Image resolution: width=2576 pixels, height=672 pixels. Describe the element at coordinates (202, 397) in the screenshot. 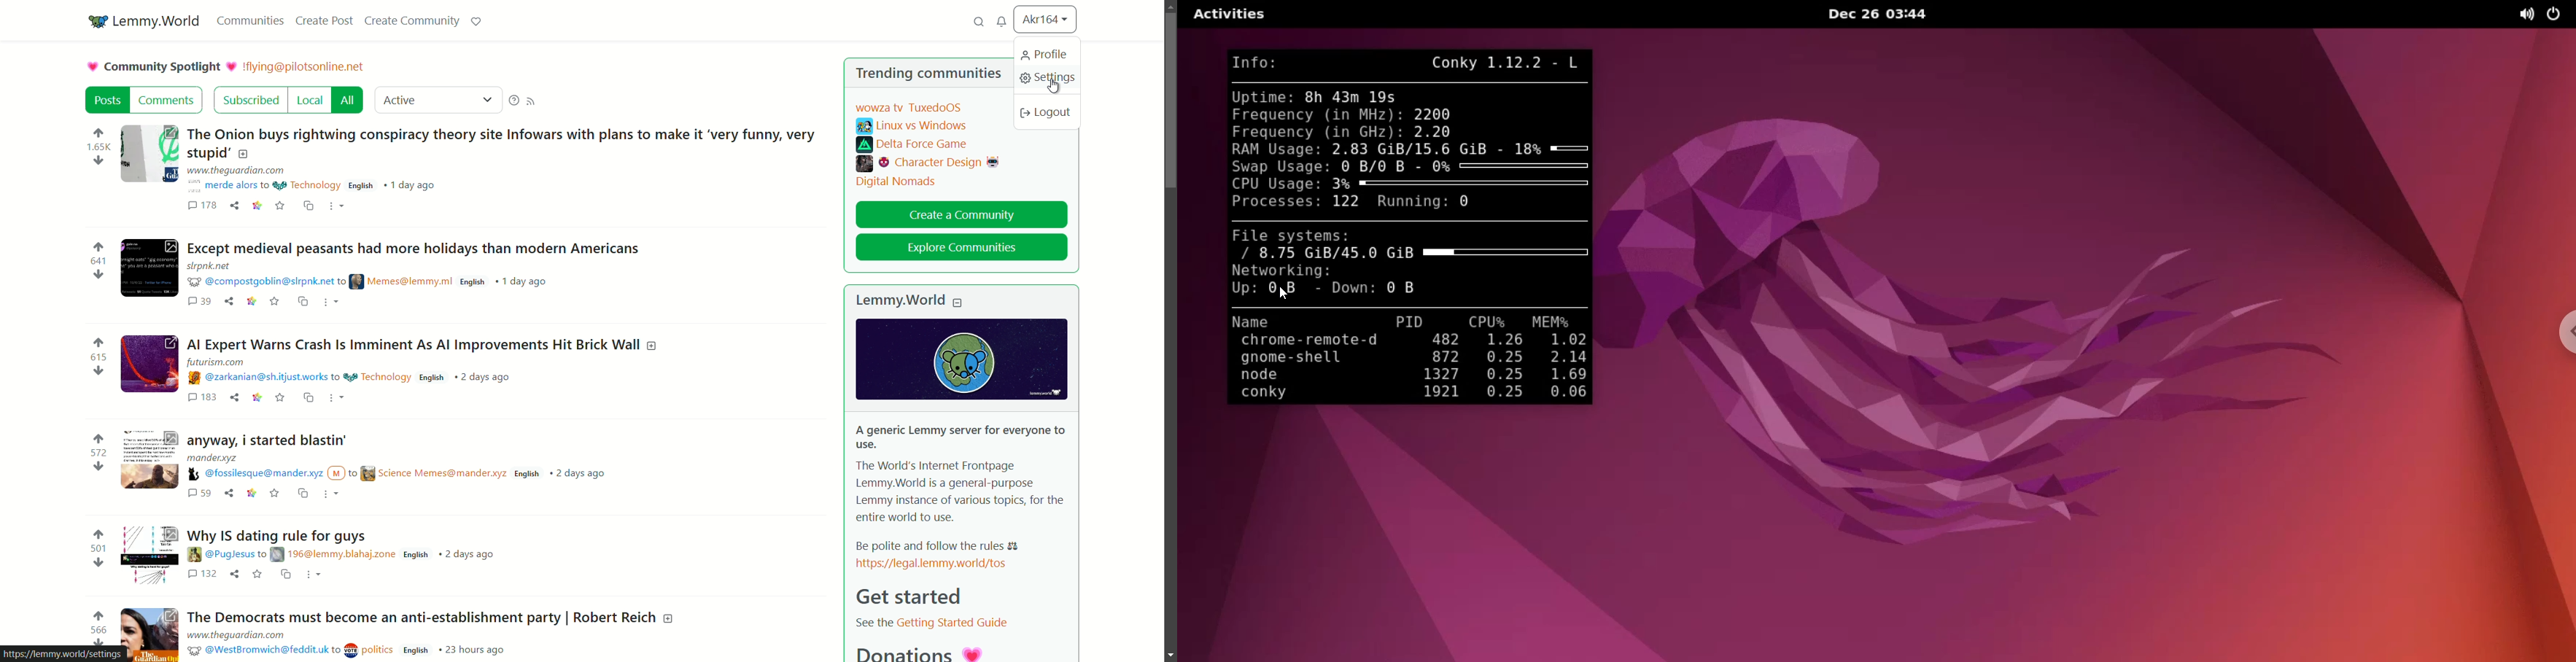

I see `comments` at that location.